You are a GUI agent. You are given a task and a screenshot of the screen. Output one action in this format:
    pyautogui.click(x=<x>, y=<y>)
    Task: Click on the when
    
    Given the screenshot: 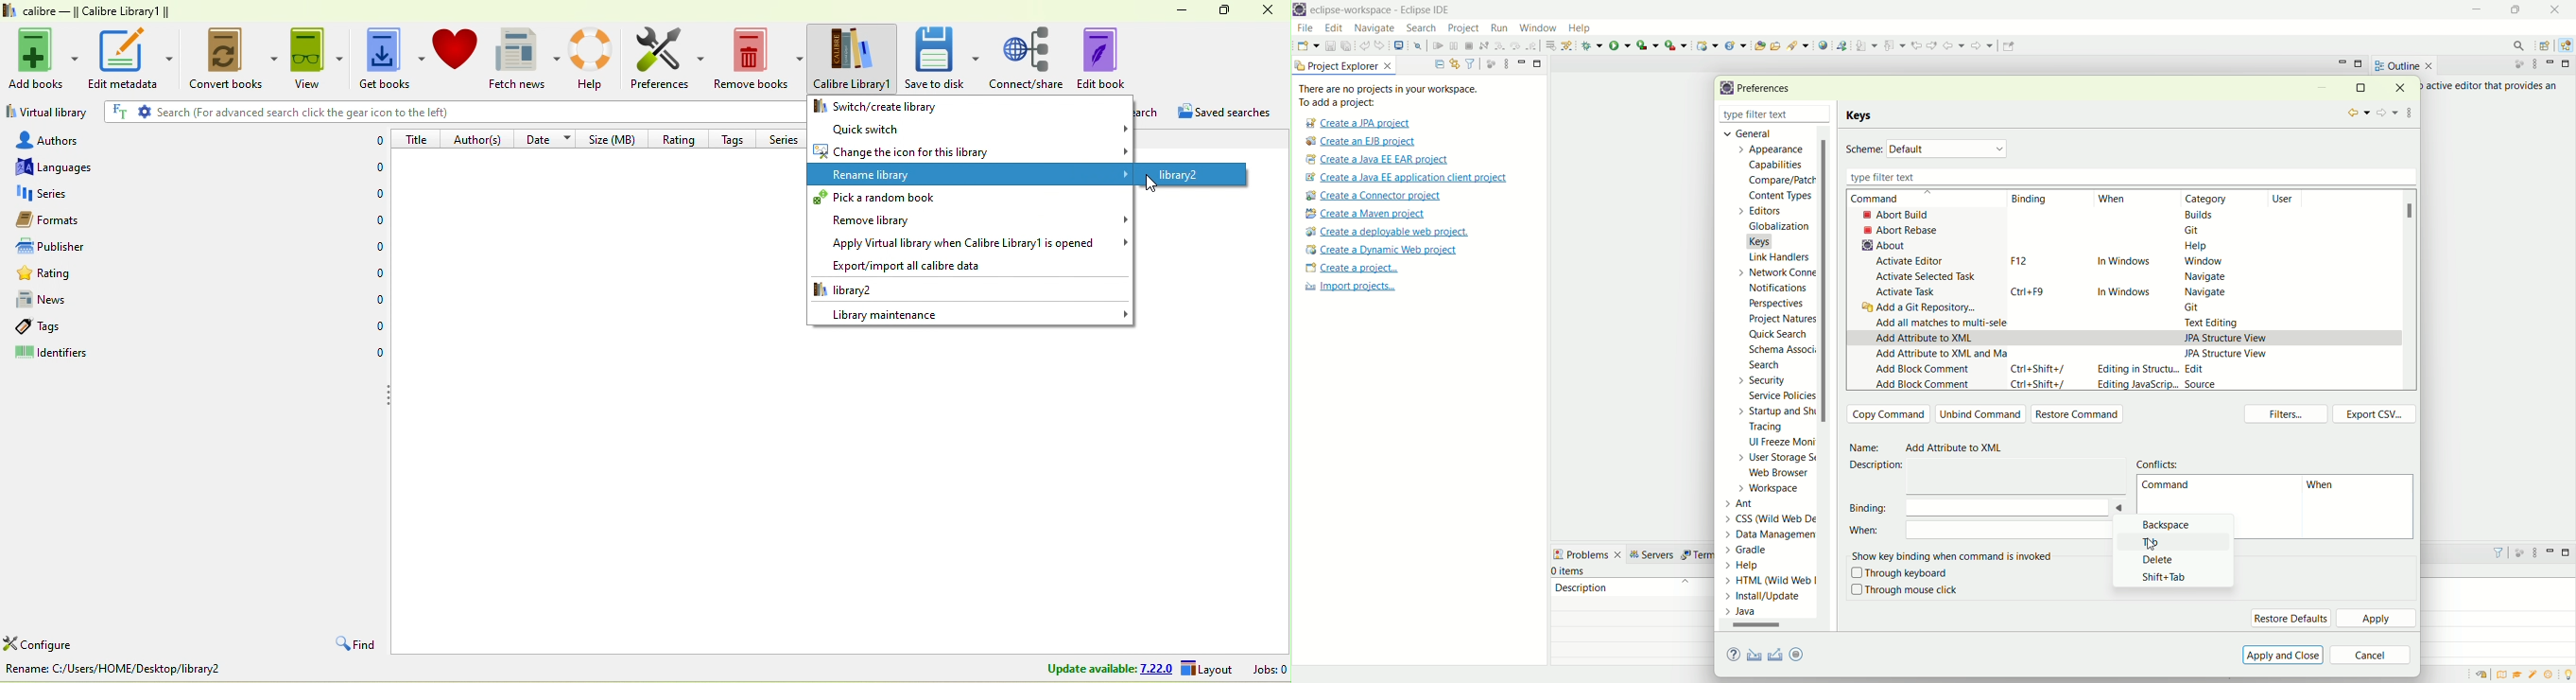 What is the action you would take?
    pyautogui.click(x=2112, y=200)
    